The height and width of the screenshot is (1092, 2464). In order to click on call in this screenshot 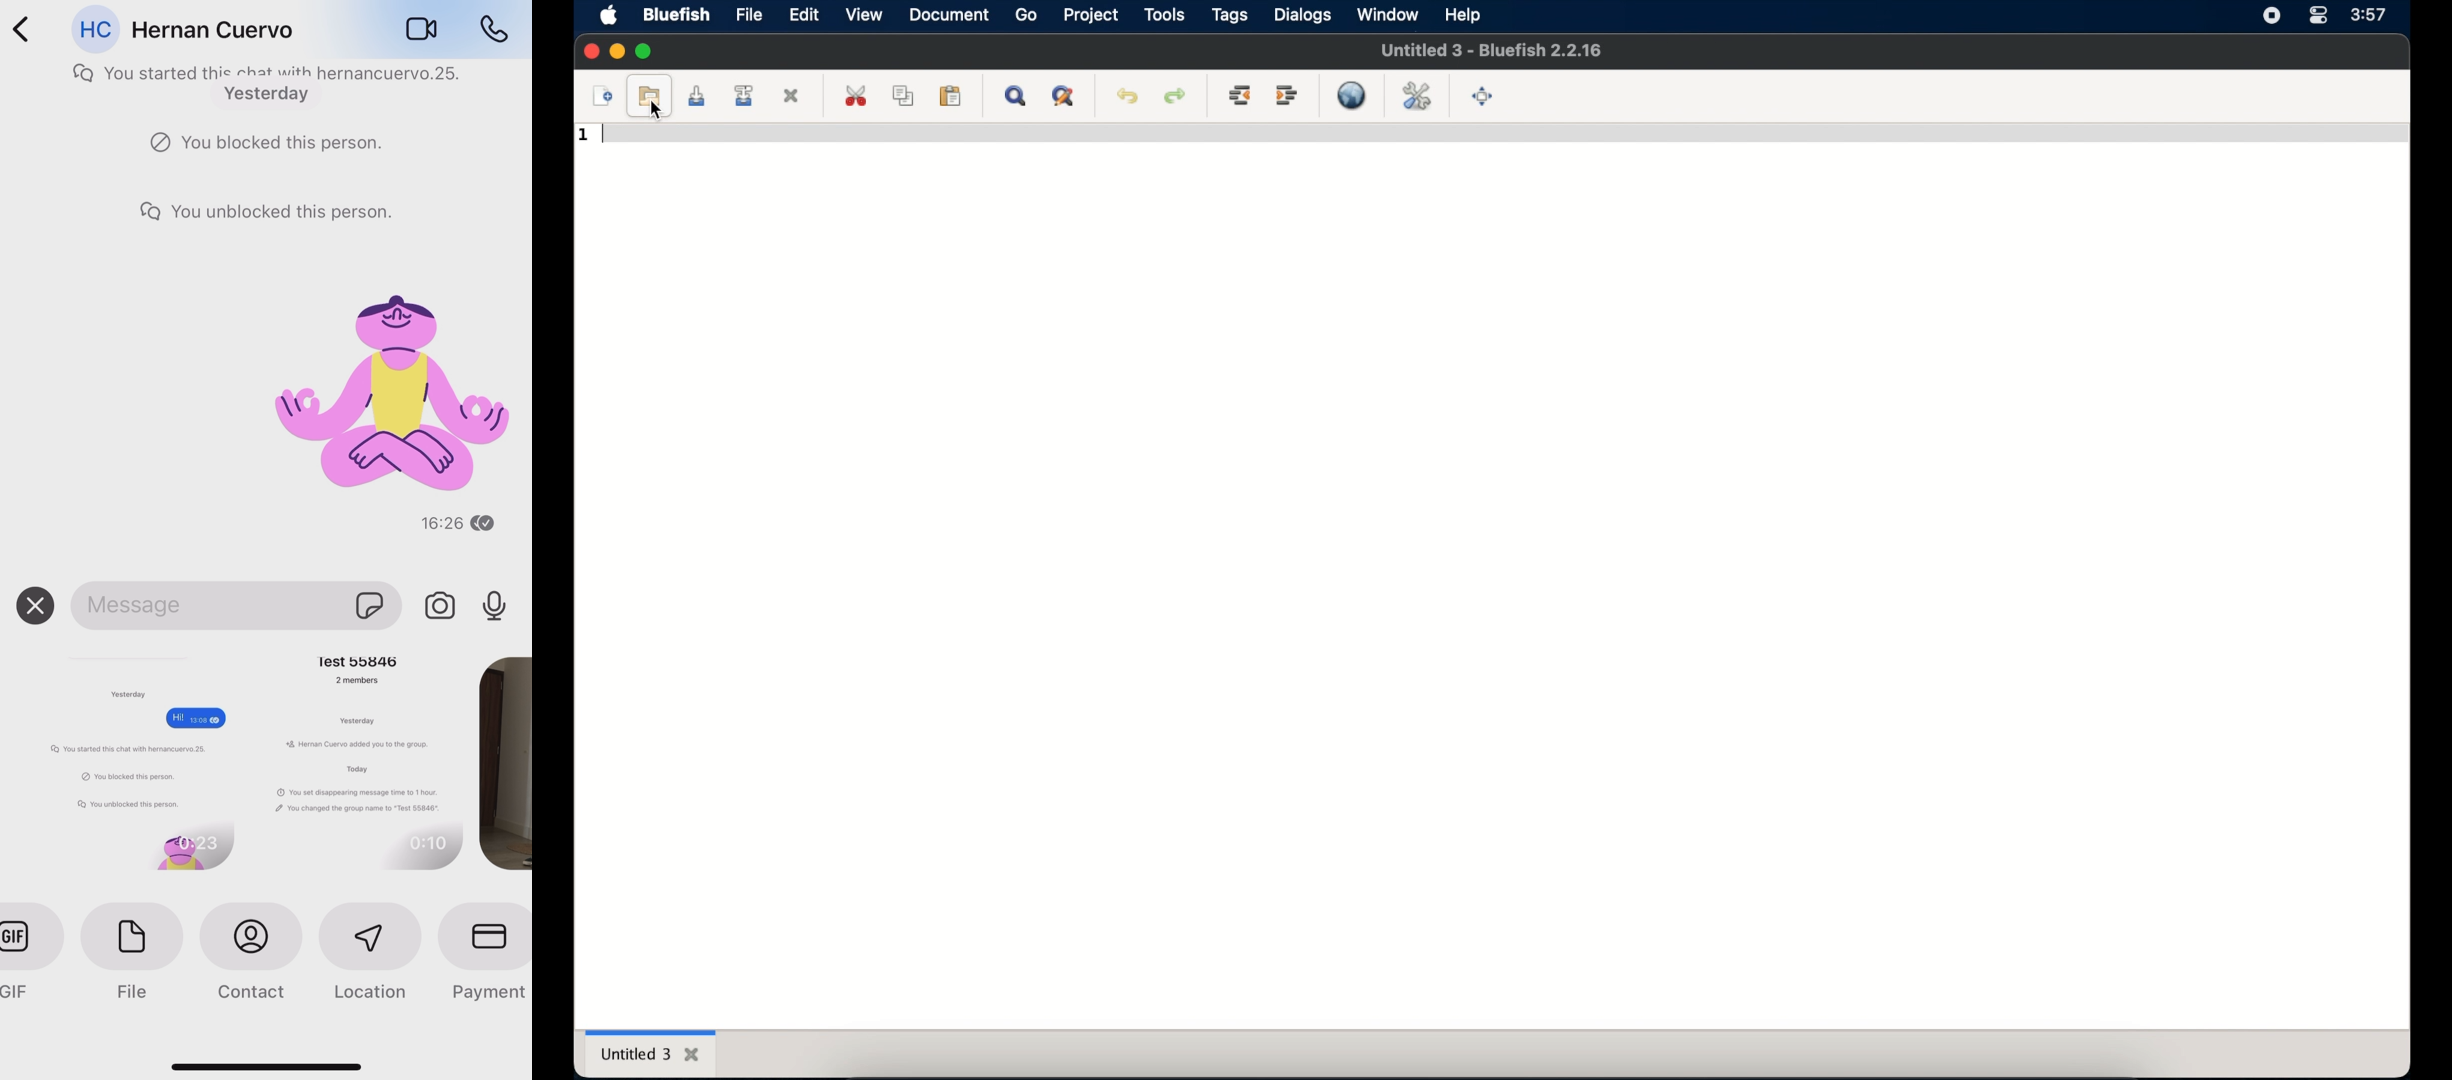, I will do `click(496, 29)`.